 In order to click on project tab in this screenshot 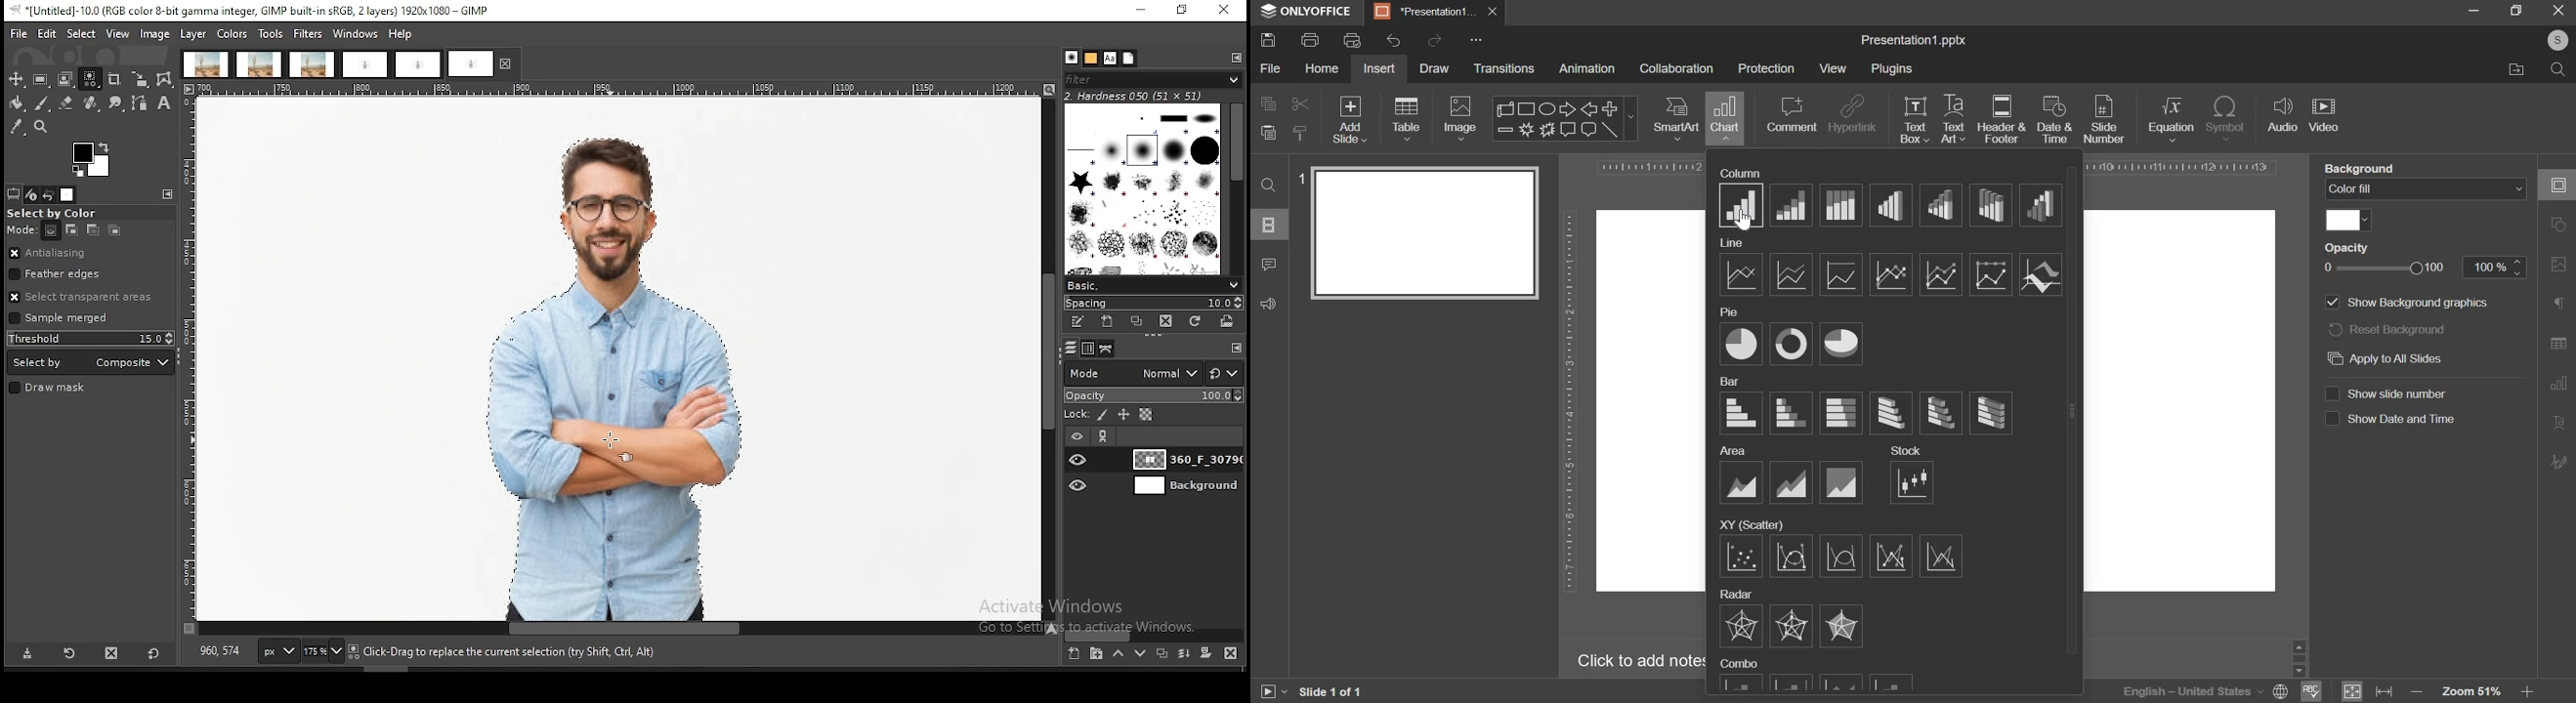, I will do `click(260, 64)`.